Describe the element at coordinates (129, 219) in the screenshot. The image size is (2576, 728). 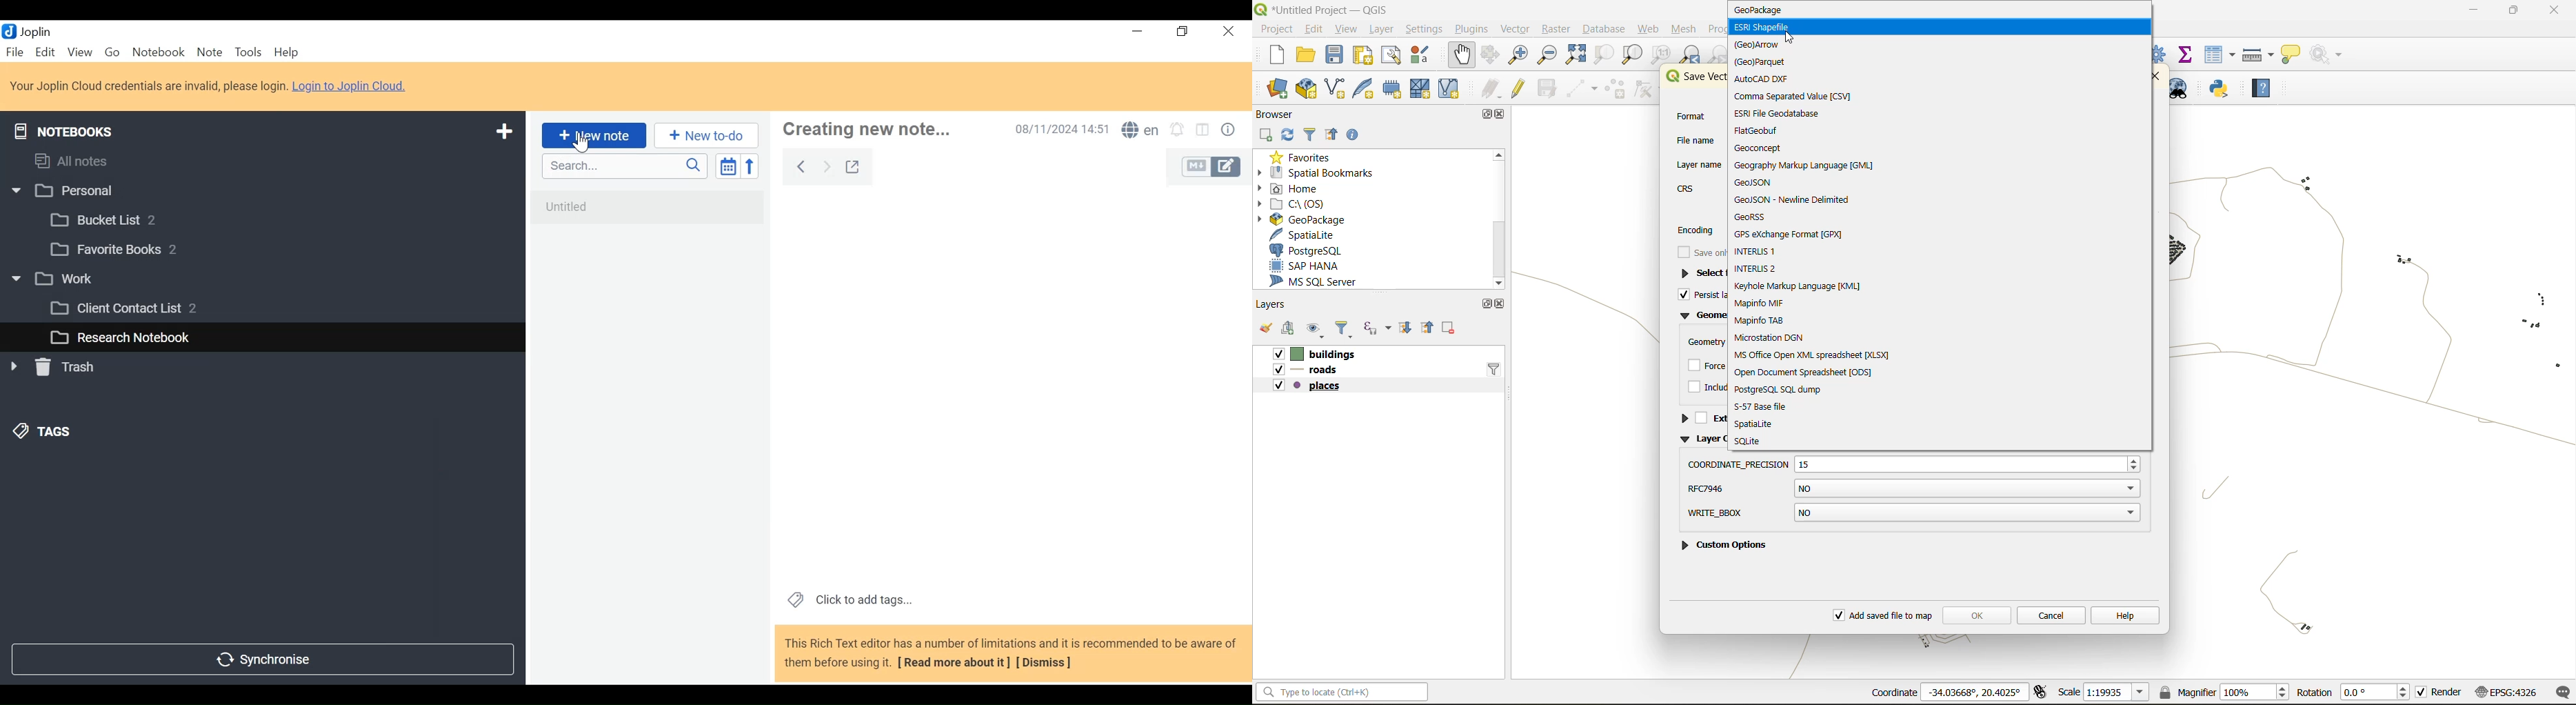
I see `[3 Bucket List 2` at that location.